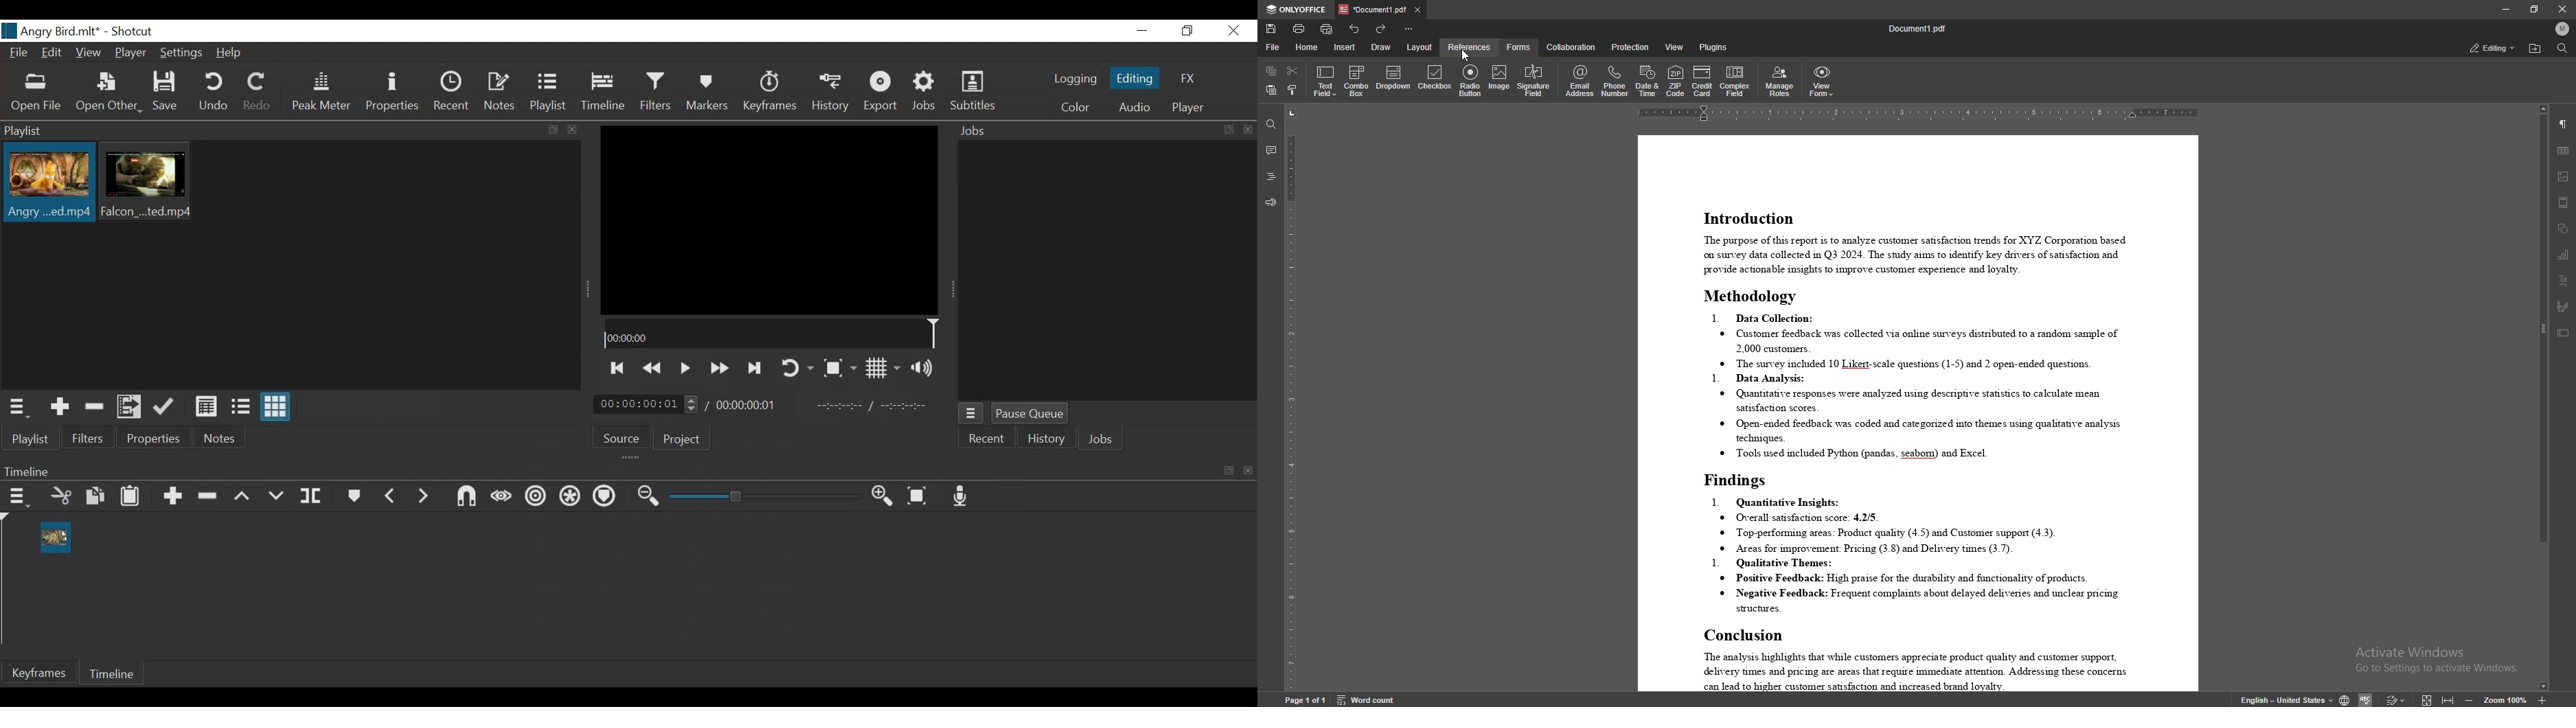  I want to click on Paste, so click(133, 497).